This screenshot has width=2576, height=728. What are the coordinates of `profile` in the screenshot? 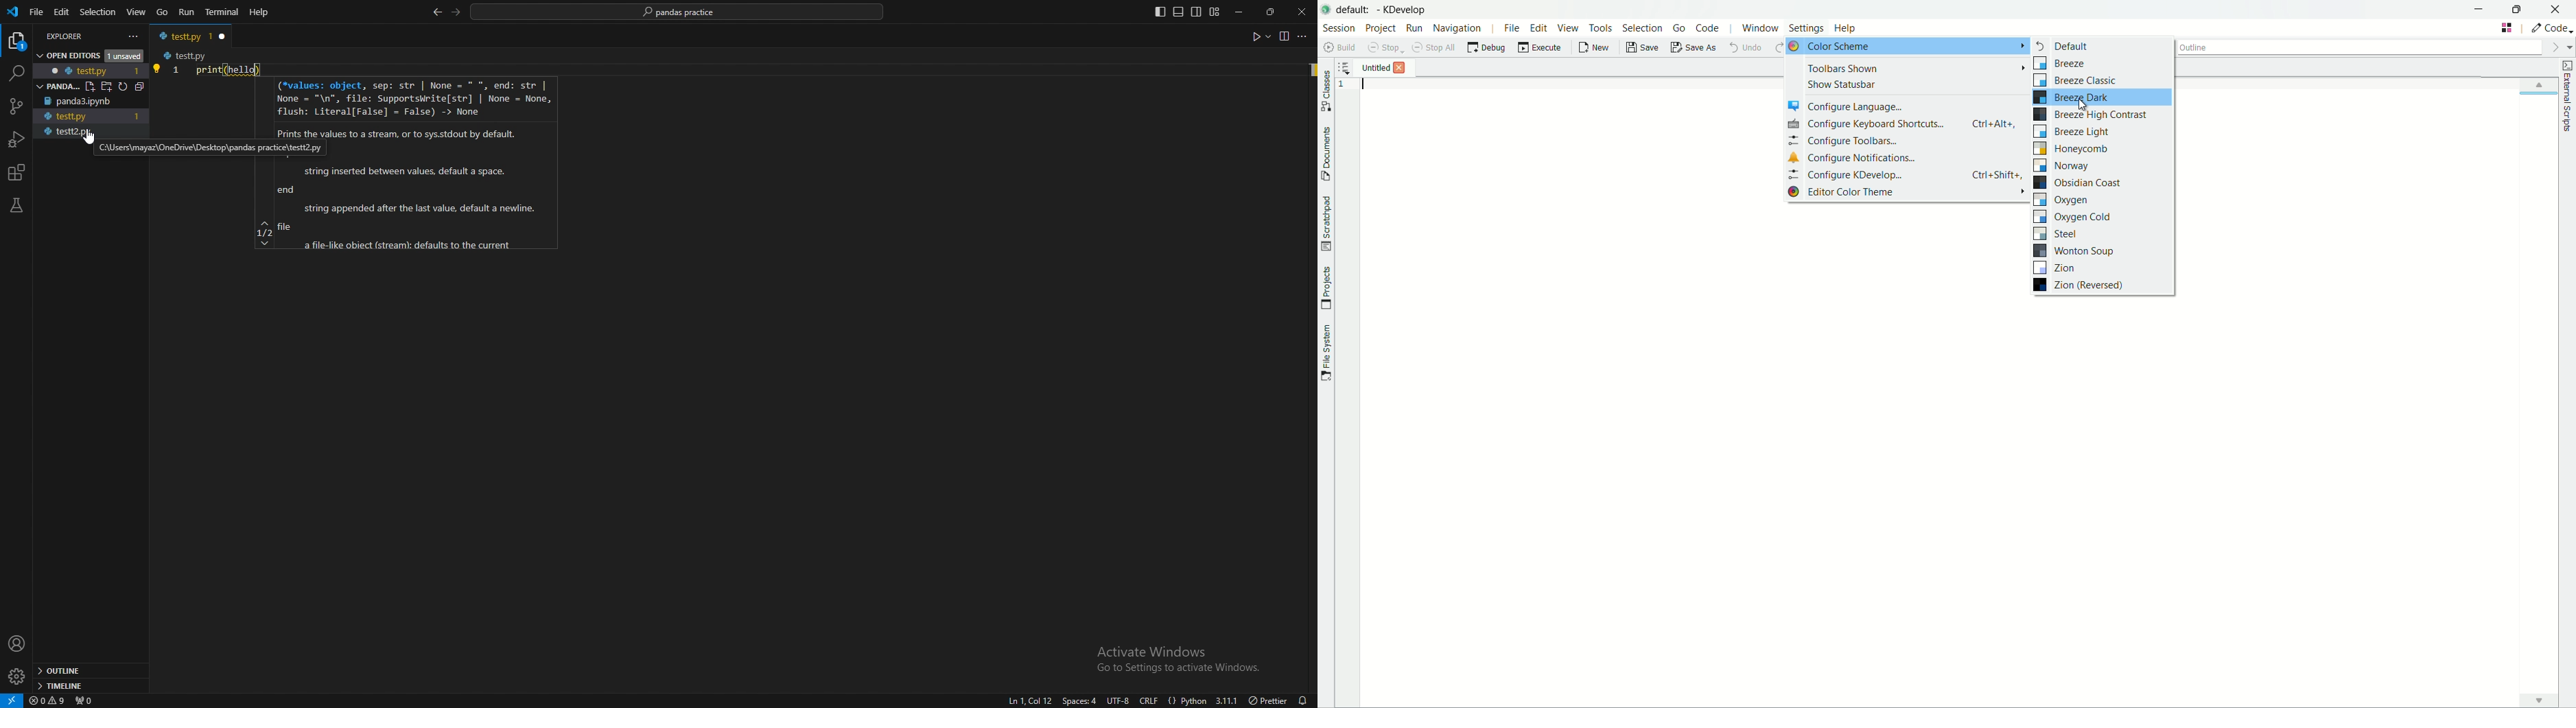 It's located at (17, 644).